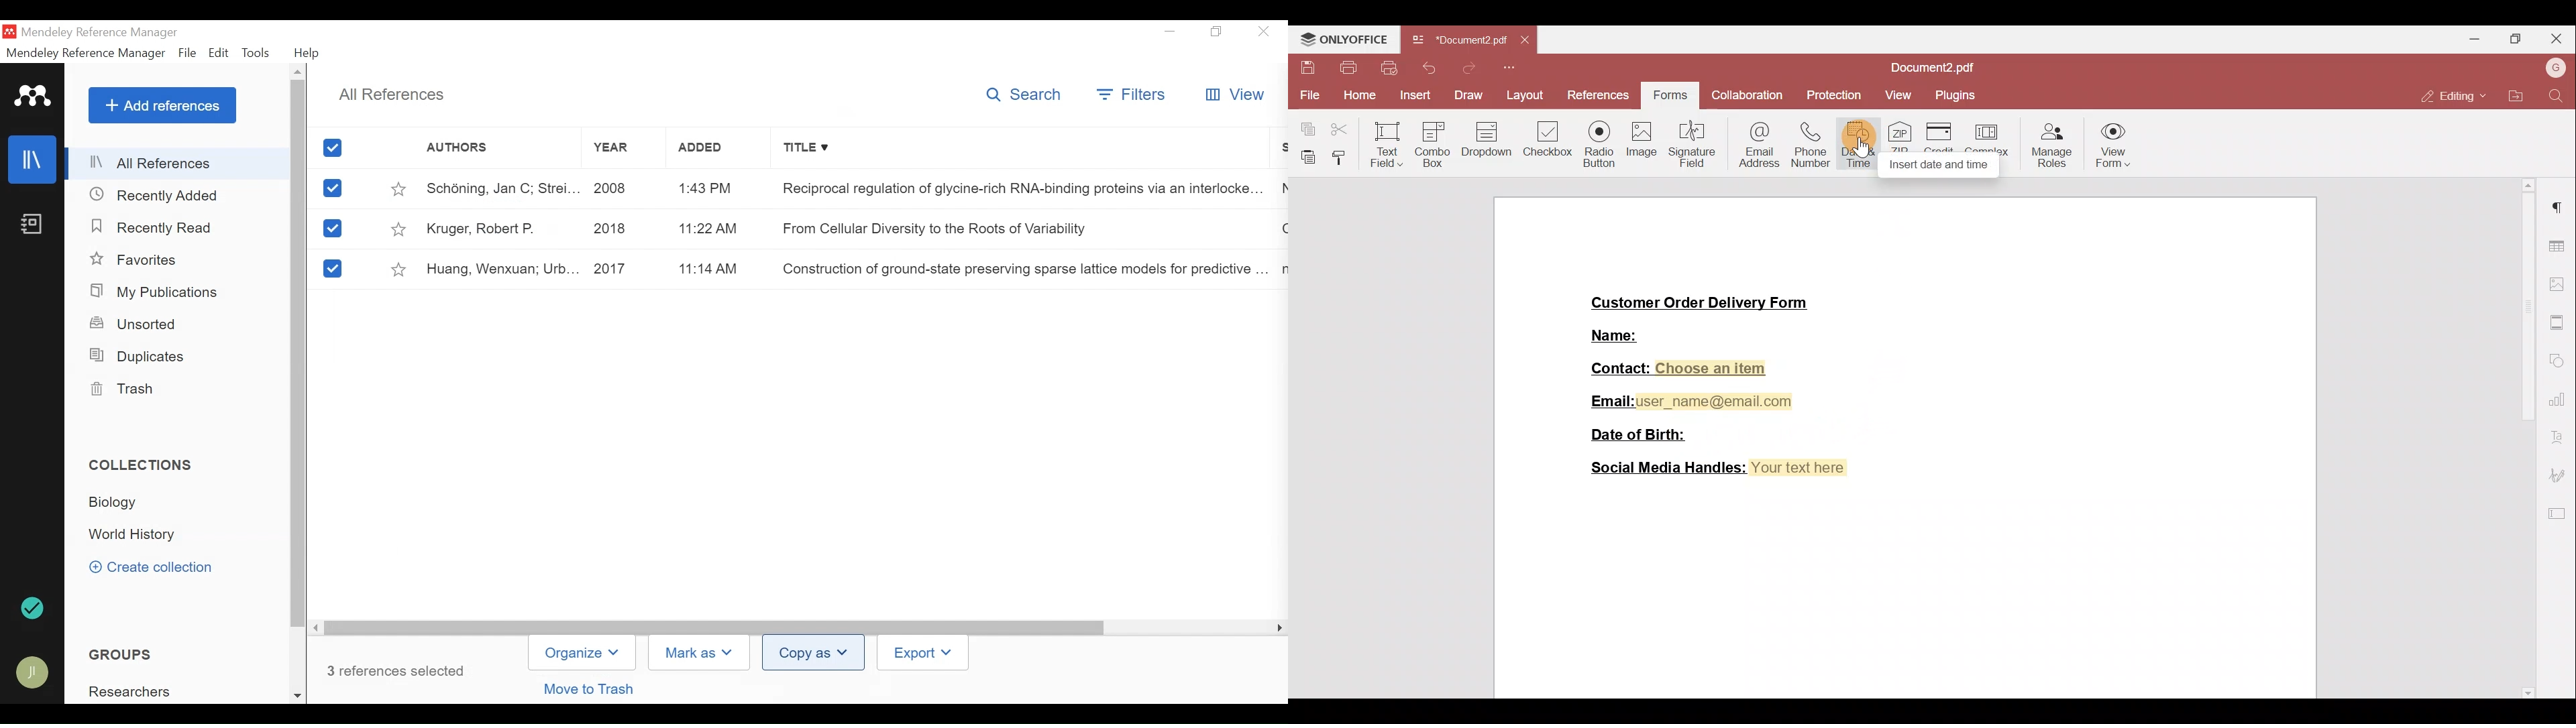 This screenshot has height=728, width=2576. Describe the element at coordinates (33, 674) in the screenshot. I see `Avatar` at that location.